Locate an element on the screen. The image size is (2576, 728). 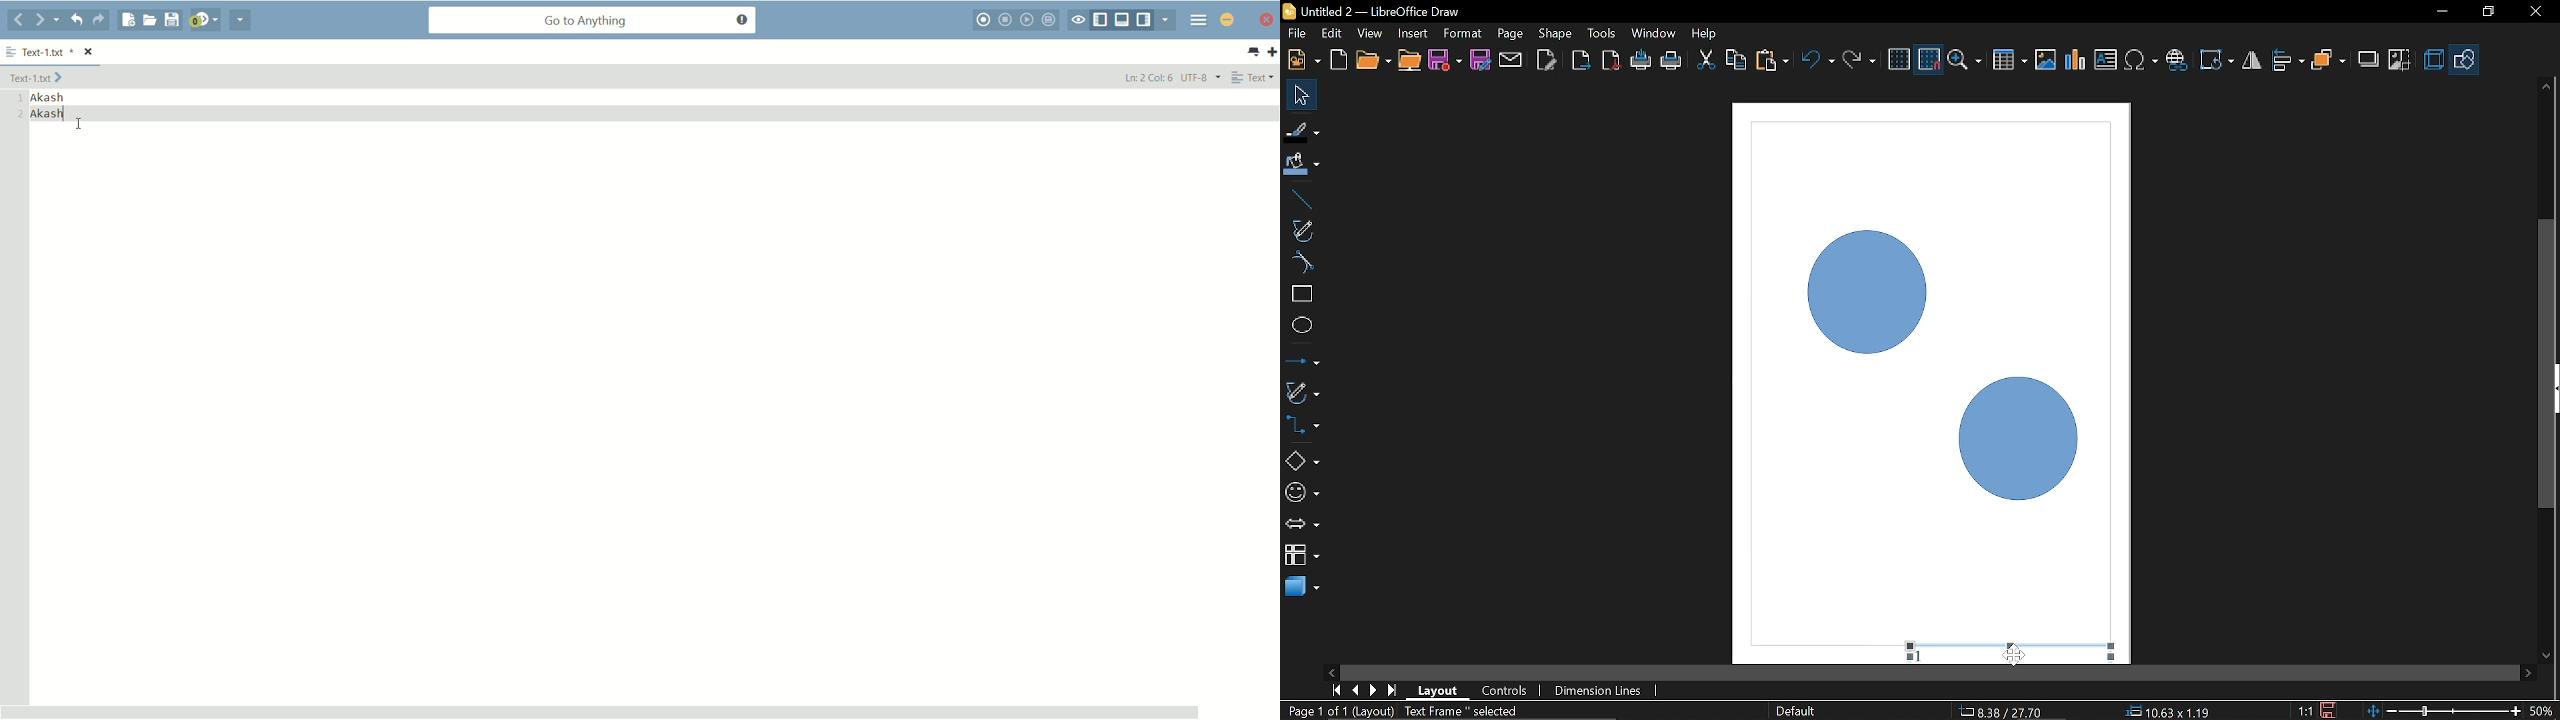
Current window is located at coordinates (1370, 11).